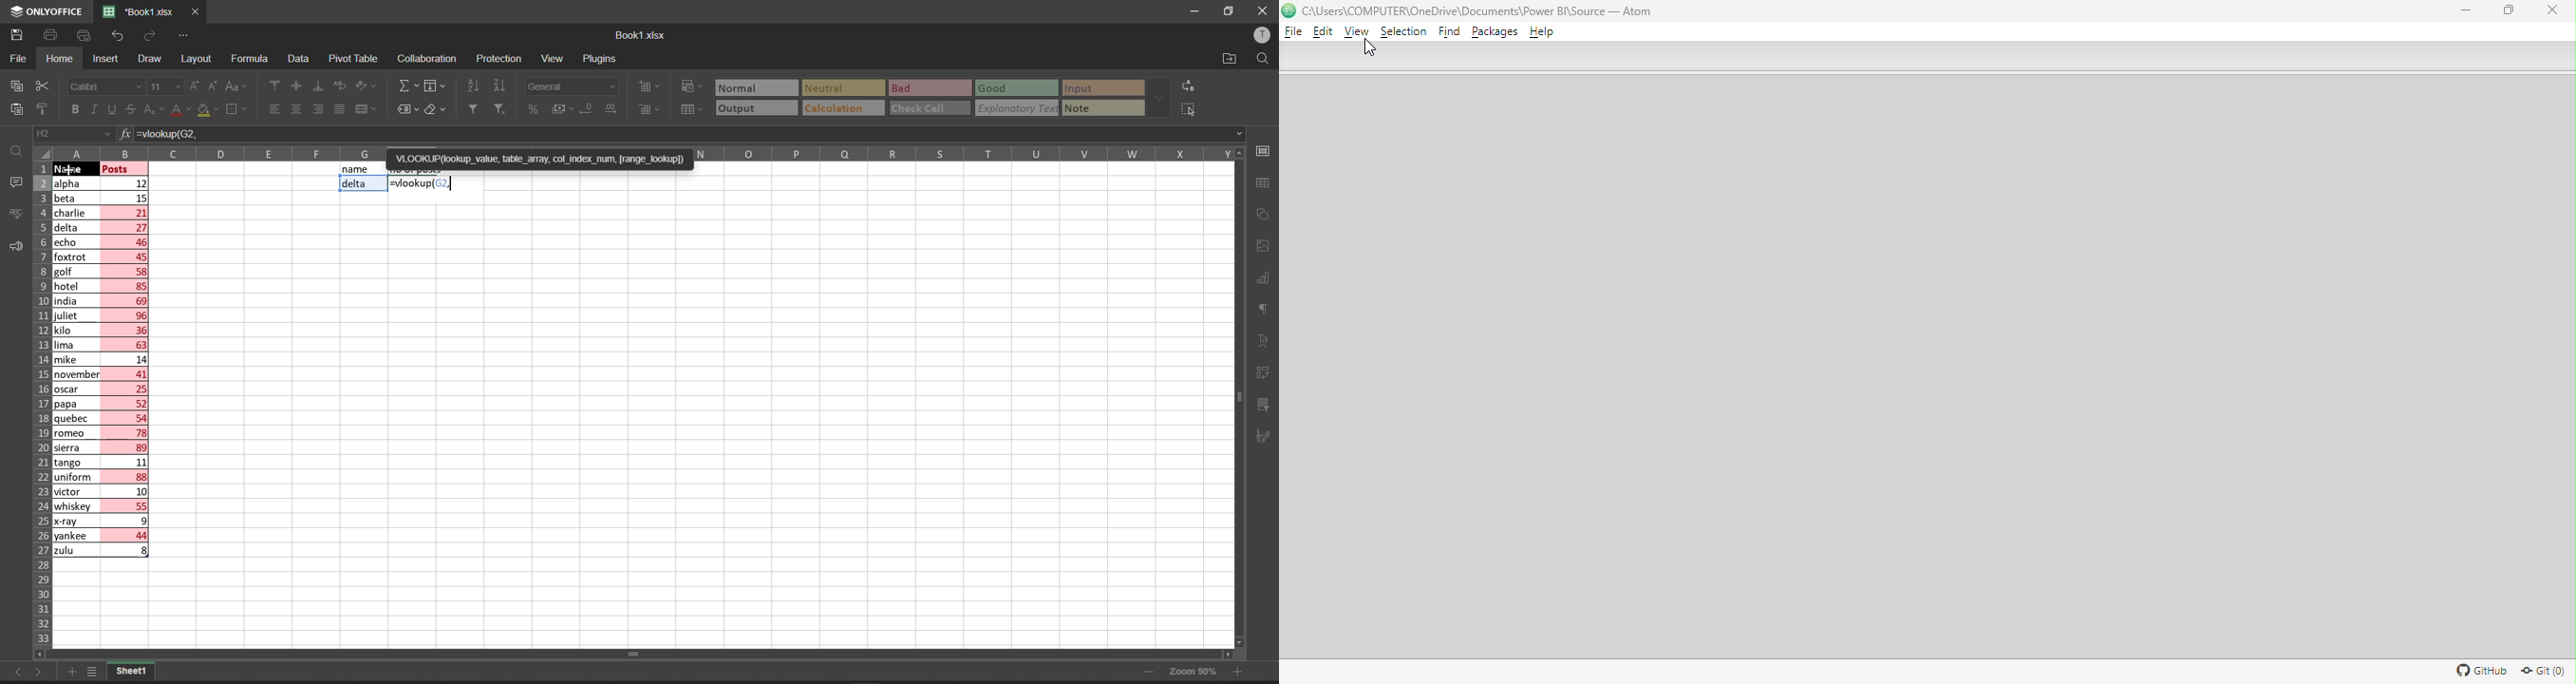  Describe the element at coordinates (196, 12) in the screenshot. I see `close workbook` at that location.